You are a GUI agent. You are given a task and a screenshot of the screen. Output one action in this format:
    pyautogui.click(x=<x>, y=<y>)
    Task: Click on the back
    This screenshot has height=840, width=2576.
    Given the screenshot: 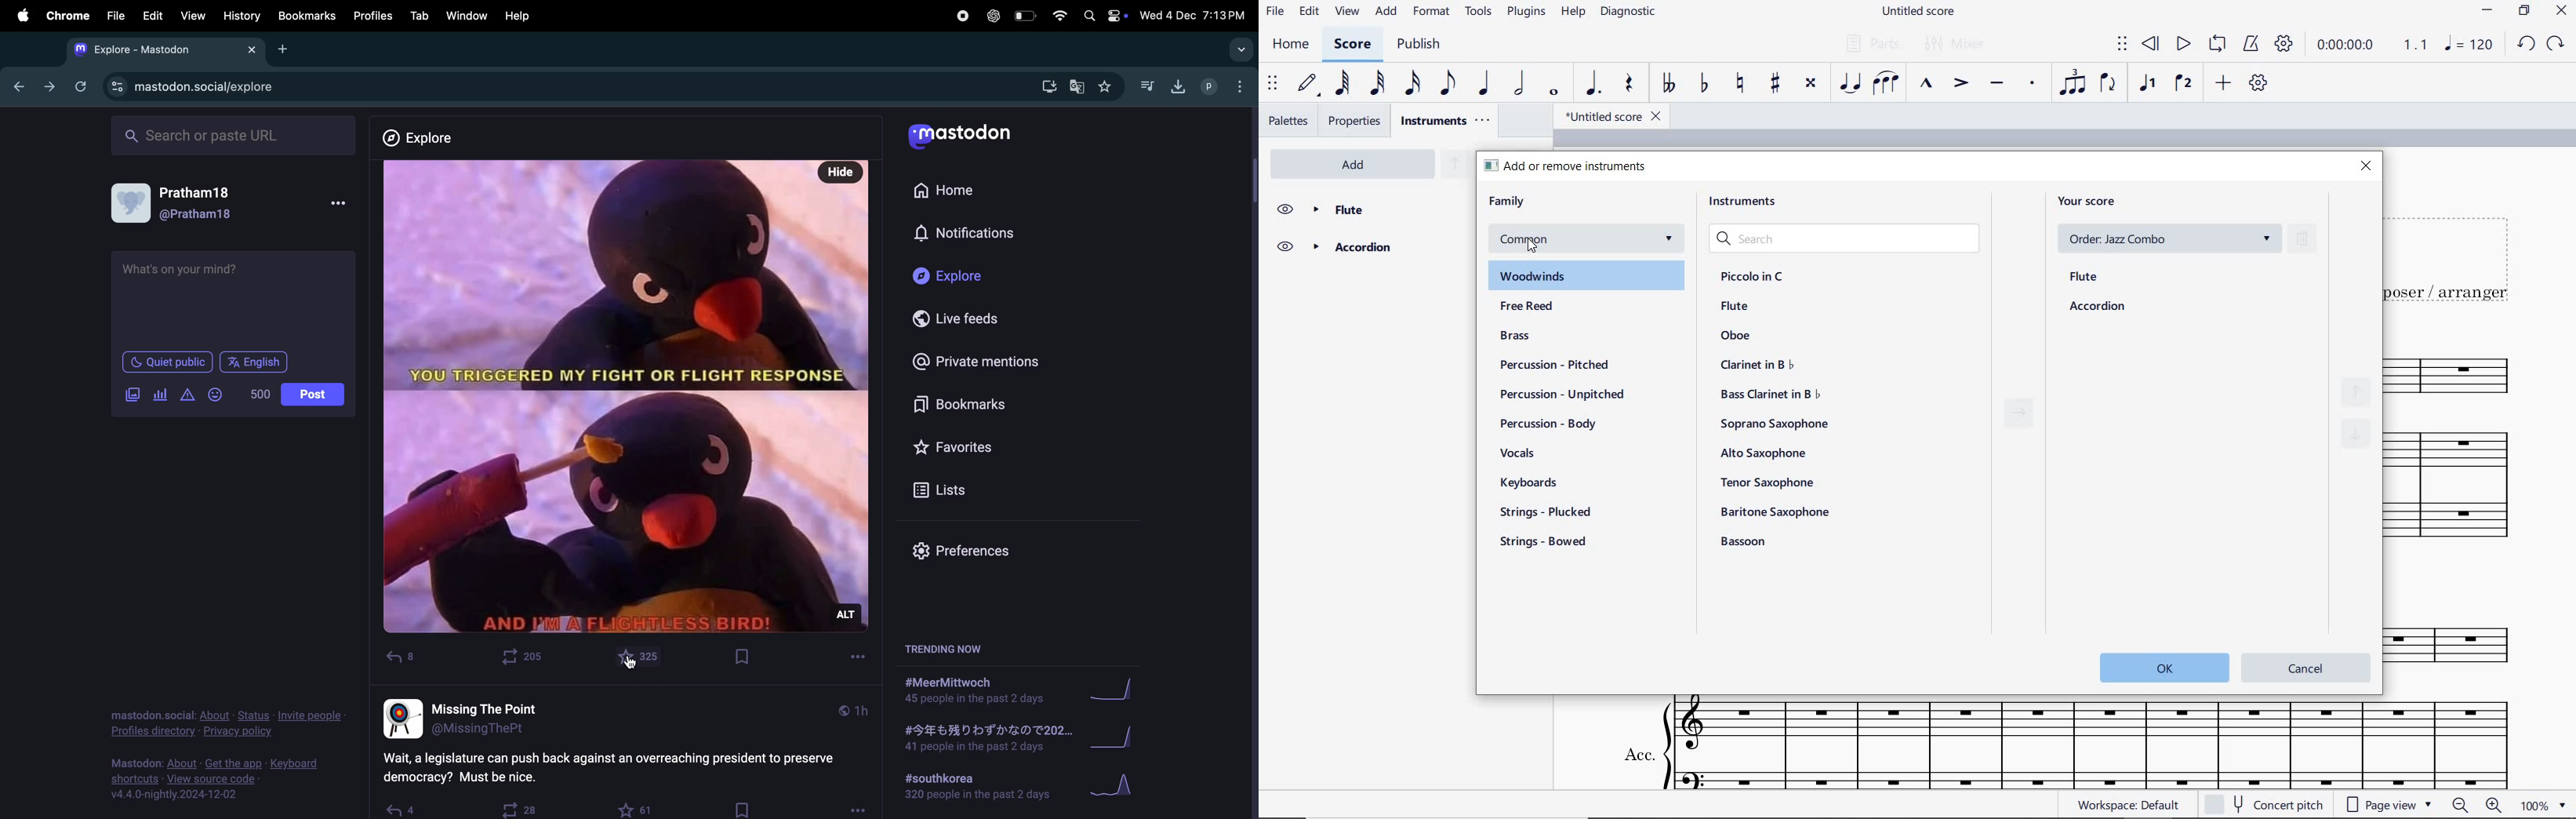 What is the action you would take?
    pyautogui.click(x=19, y=90)
    